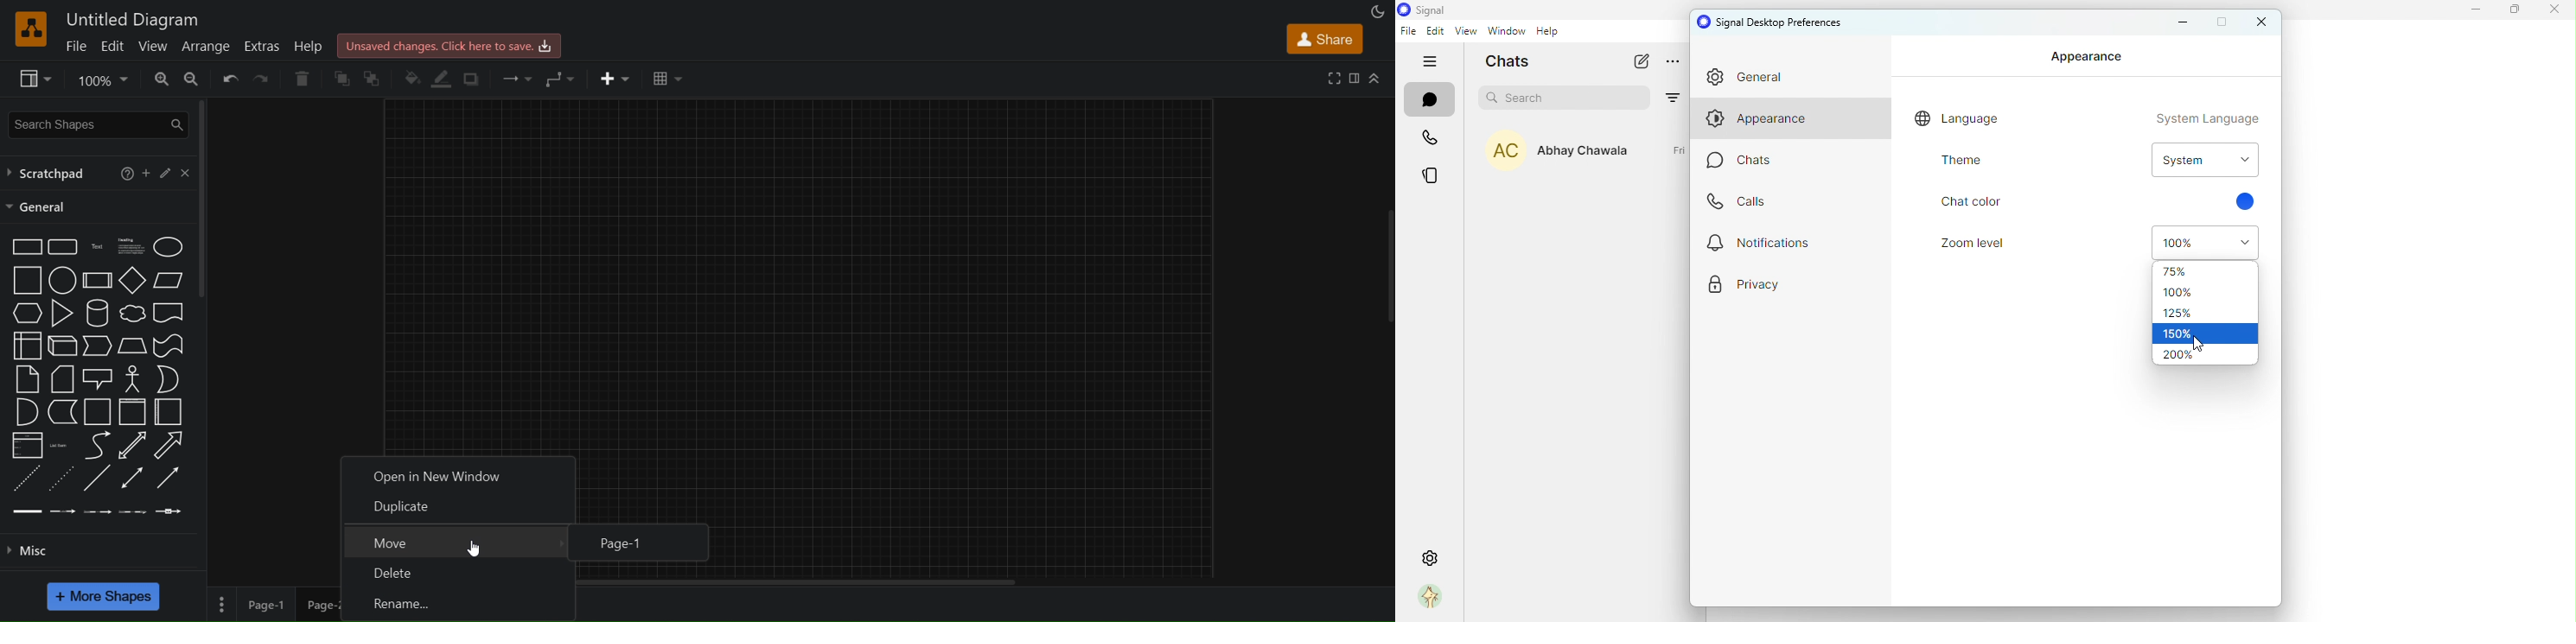 This screenshot has height=644, width=2576. Describe the element at coordinates (1961, 246) in the screenshot. I see `Zoom level` at that location.